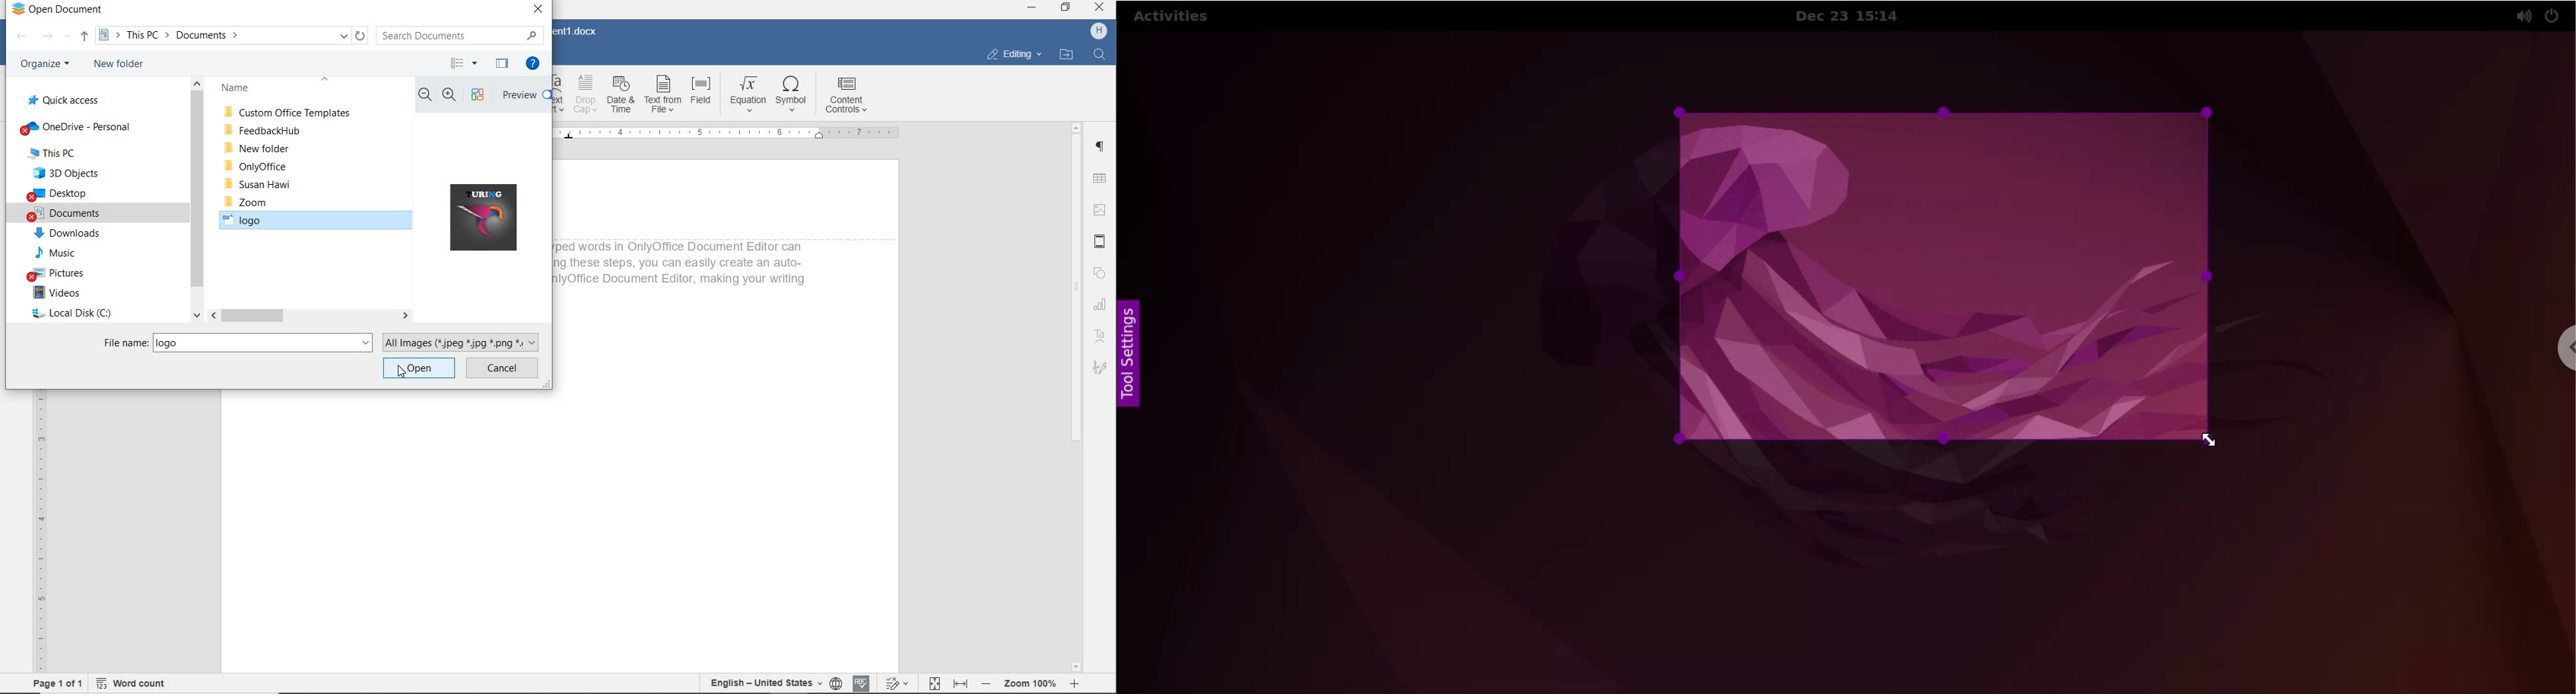  What do you see at coordinates (579, 31) in the screenshot?
I see `DOCUMENT .docx` at bounding box center [579, 31].